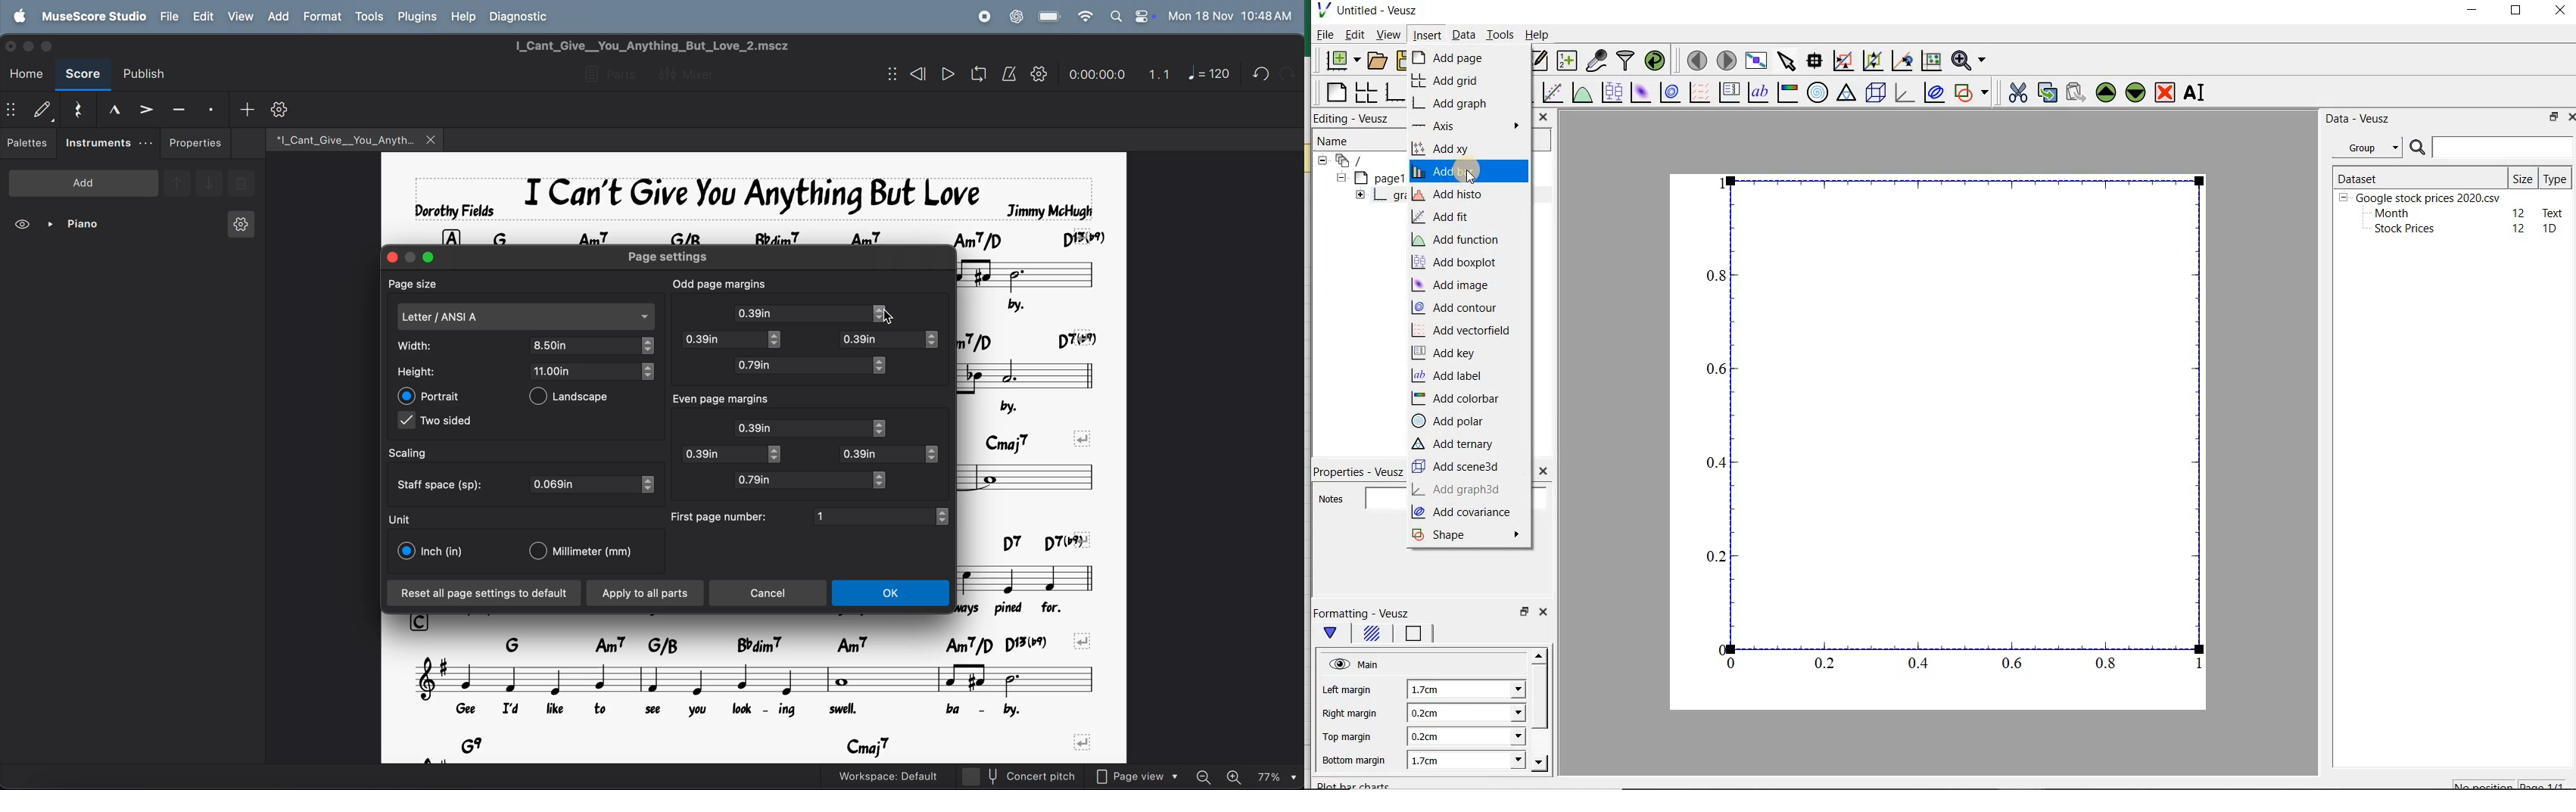  What do you see at coordinates (278, 16) in the screenshot?
I see `add` at bounding box center [278, 16].